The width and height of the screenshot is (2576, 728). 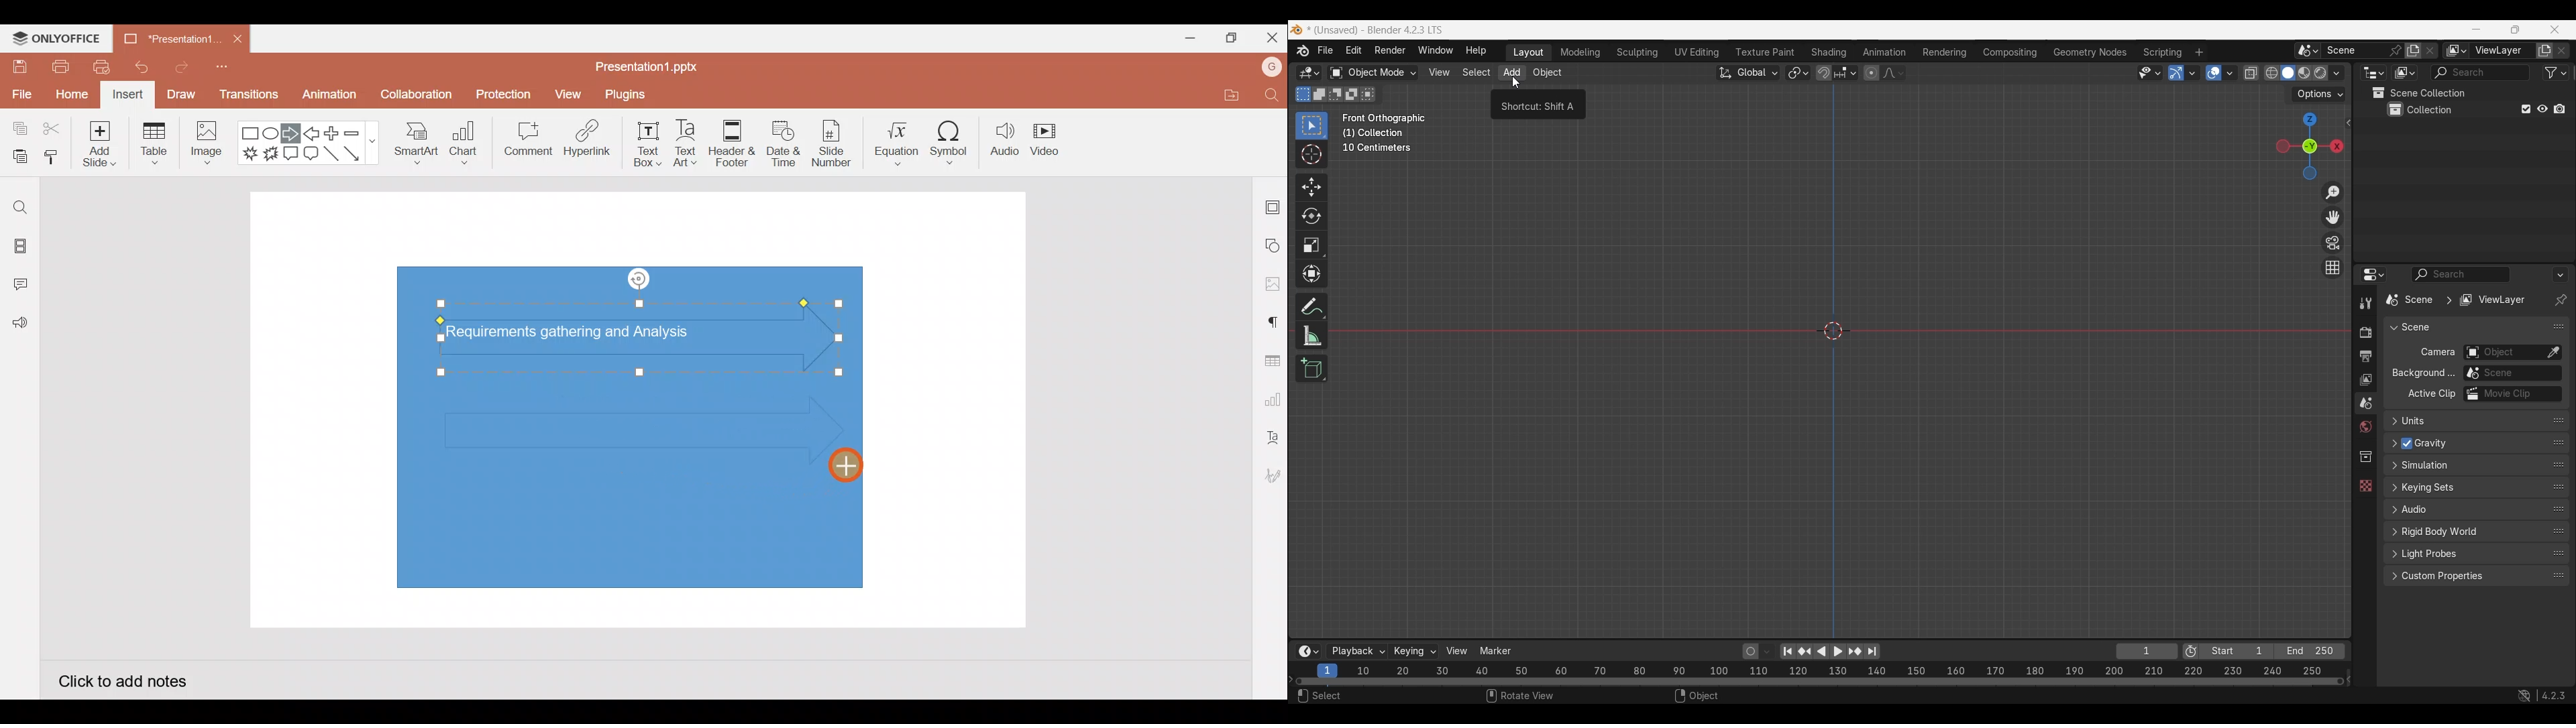 I want to click on Find, so click(x=20, y=207).